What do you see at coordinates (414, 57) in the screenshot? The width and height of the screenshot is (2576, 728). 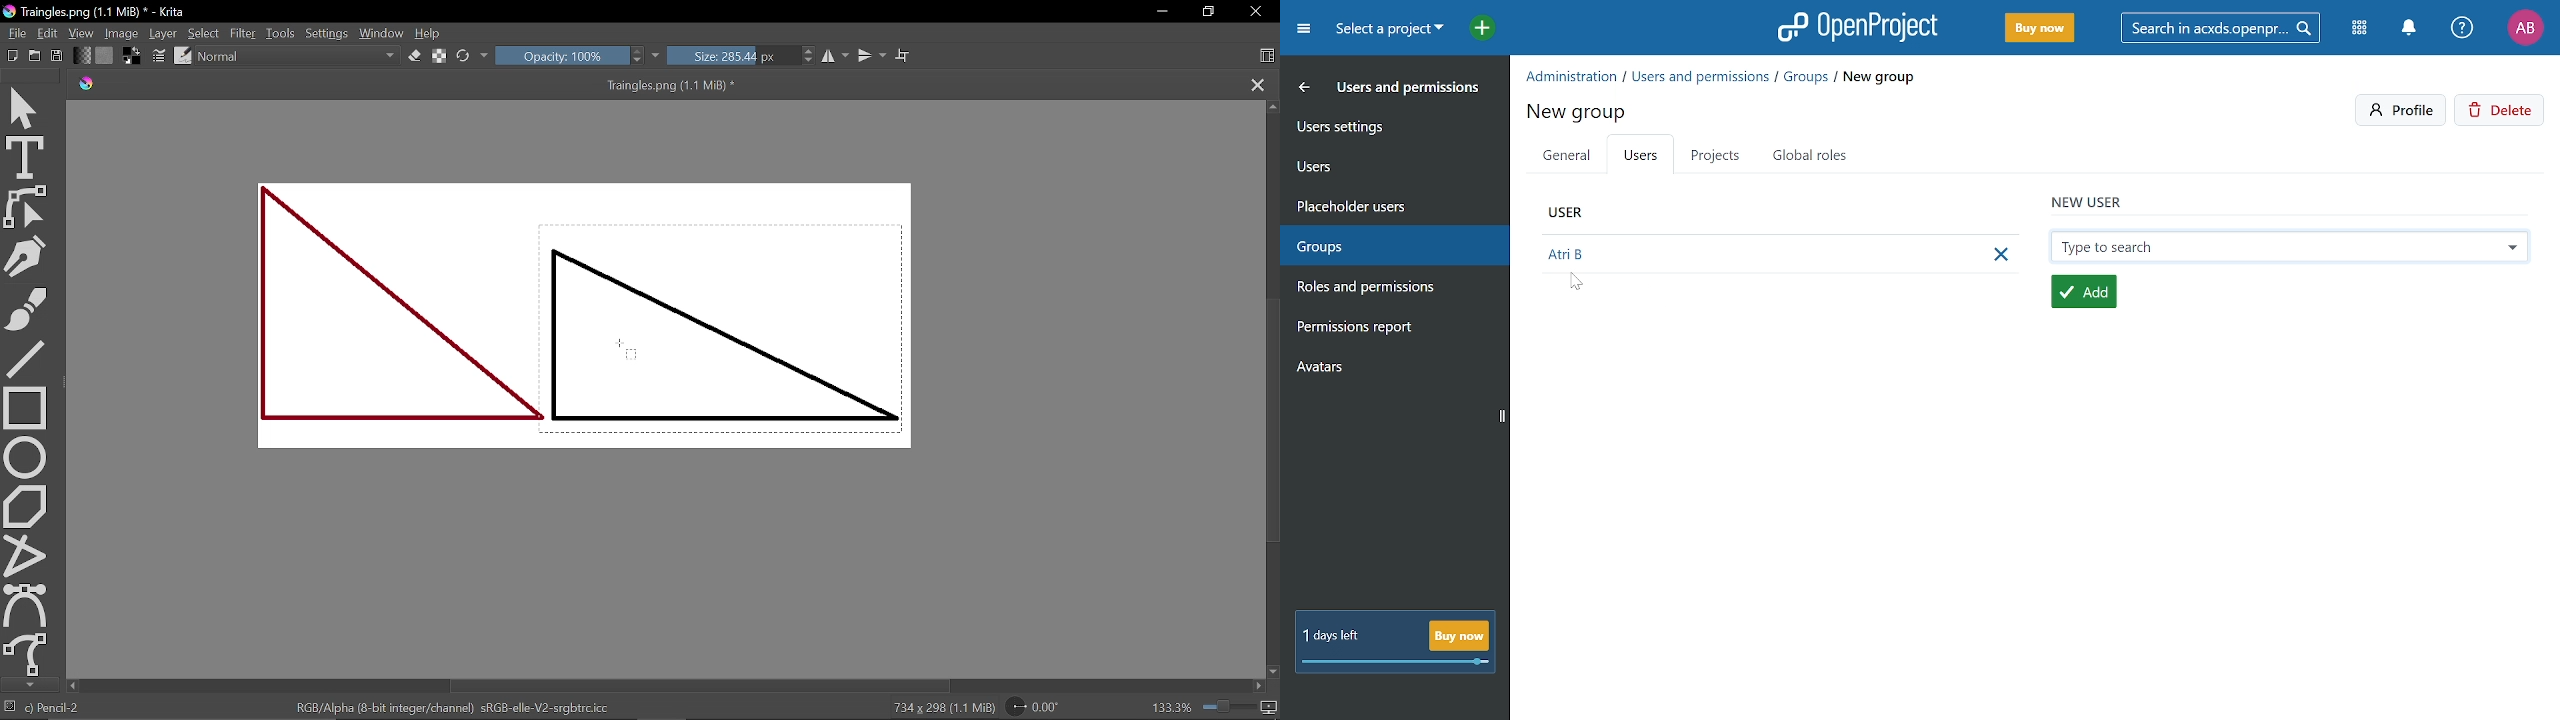 I see `Eraser` at bounding box center [414, 57].